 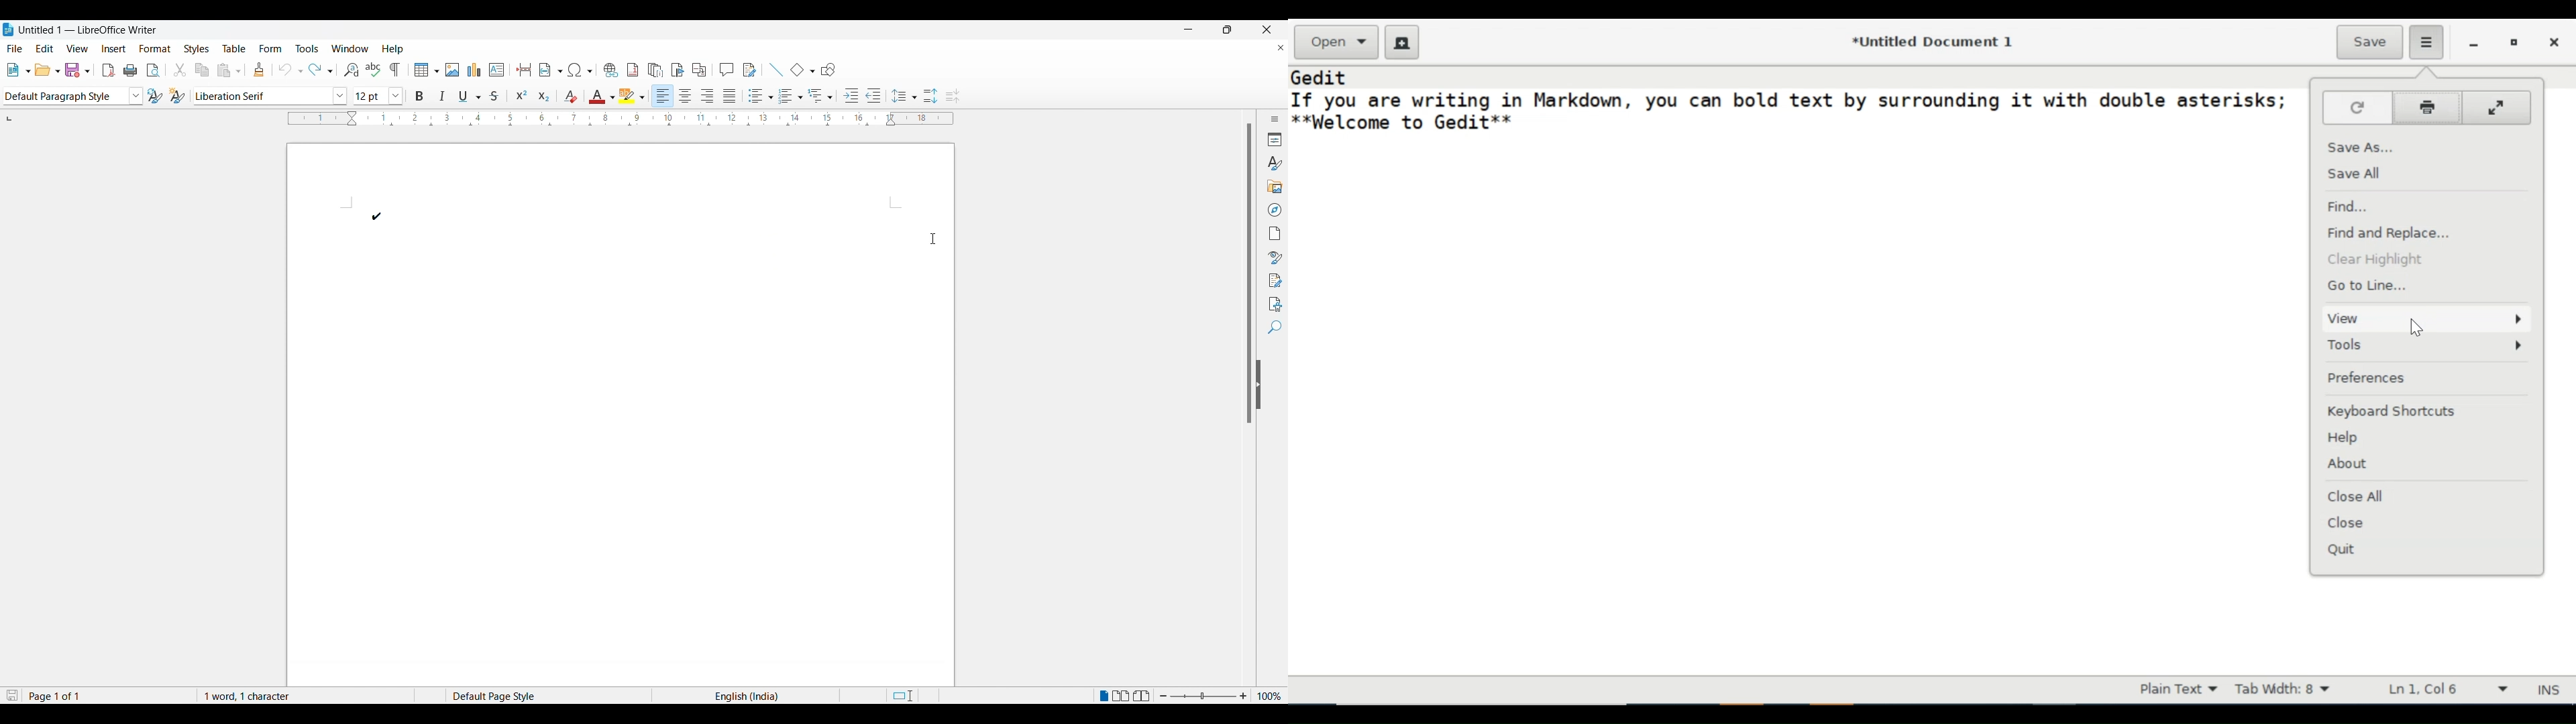 I want to click on Decrease line spacing, so click(x=957, y=94).